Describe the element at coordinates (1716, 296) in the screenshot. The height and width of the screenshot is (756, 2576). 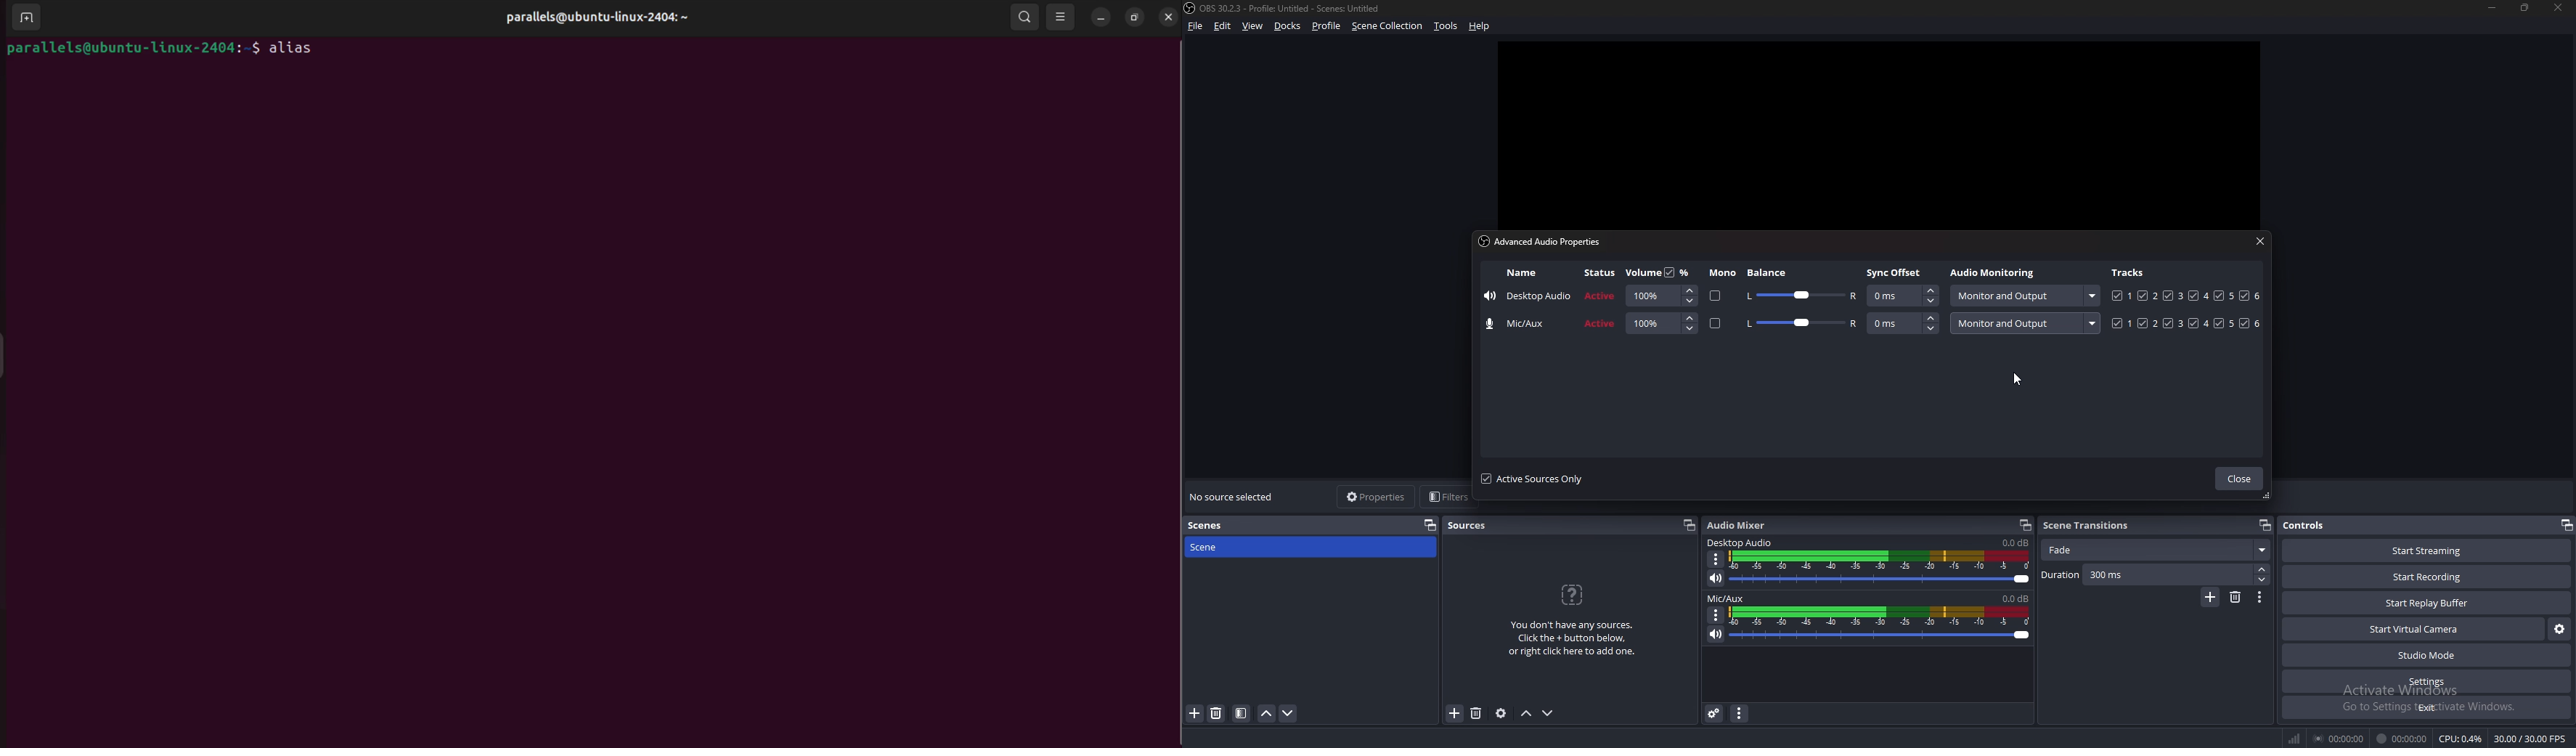
I see `mono` at that location.